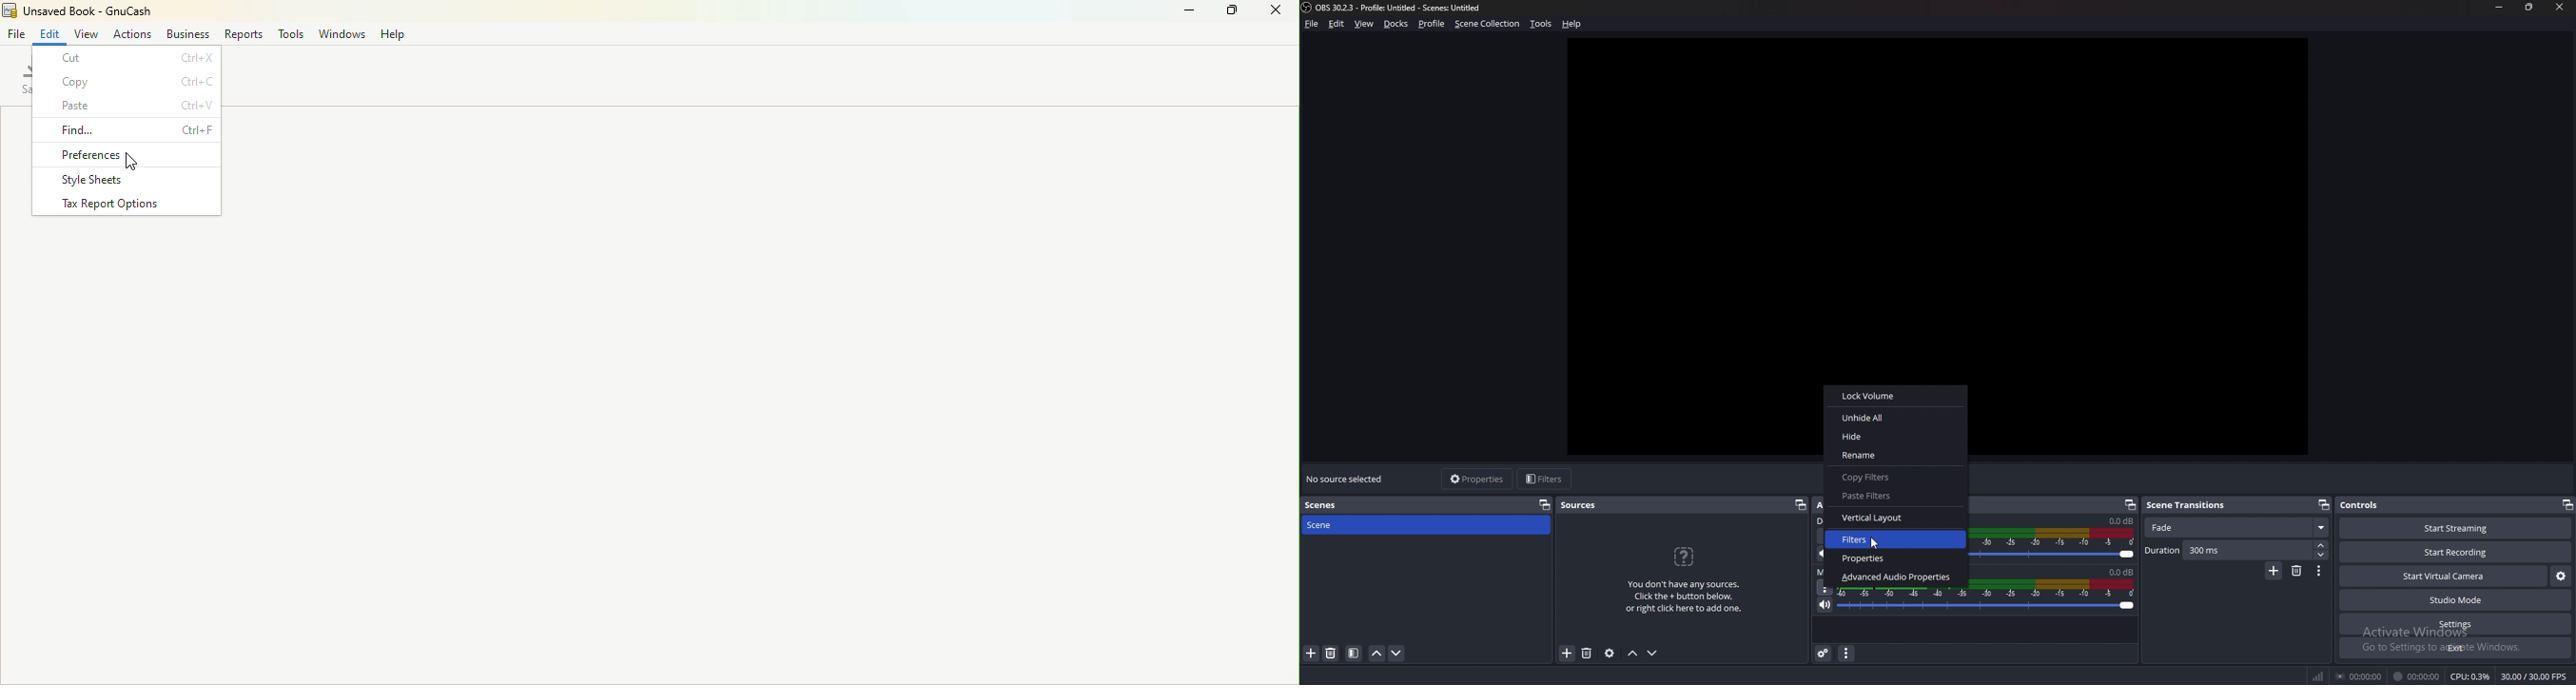 This screenshot has width=2576, height=700. I want to click on 00:00:00, so click(2359, 675).